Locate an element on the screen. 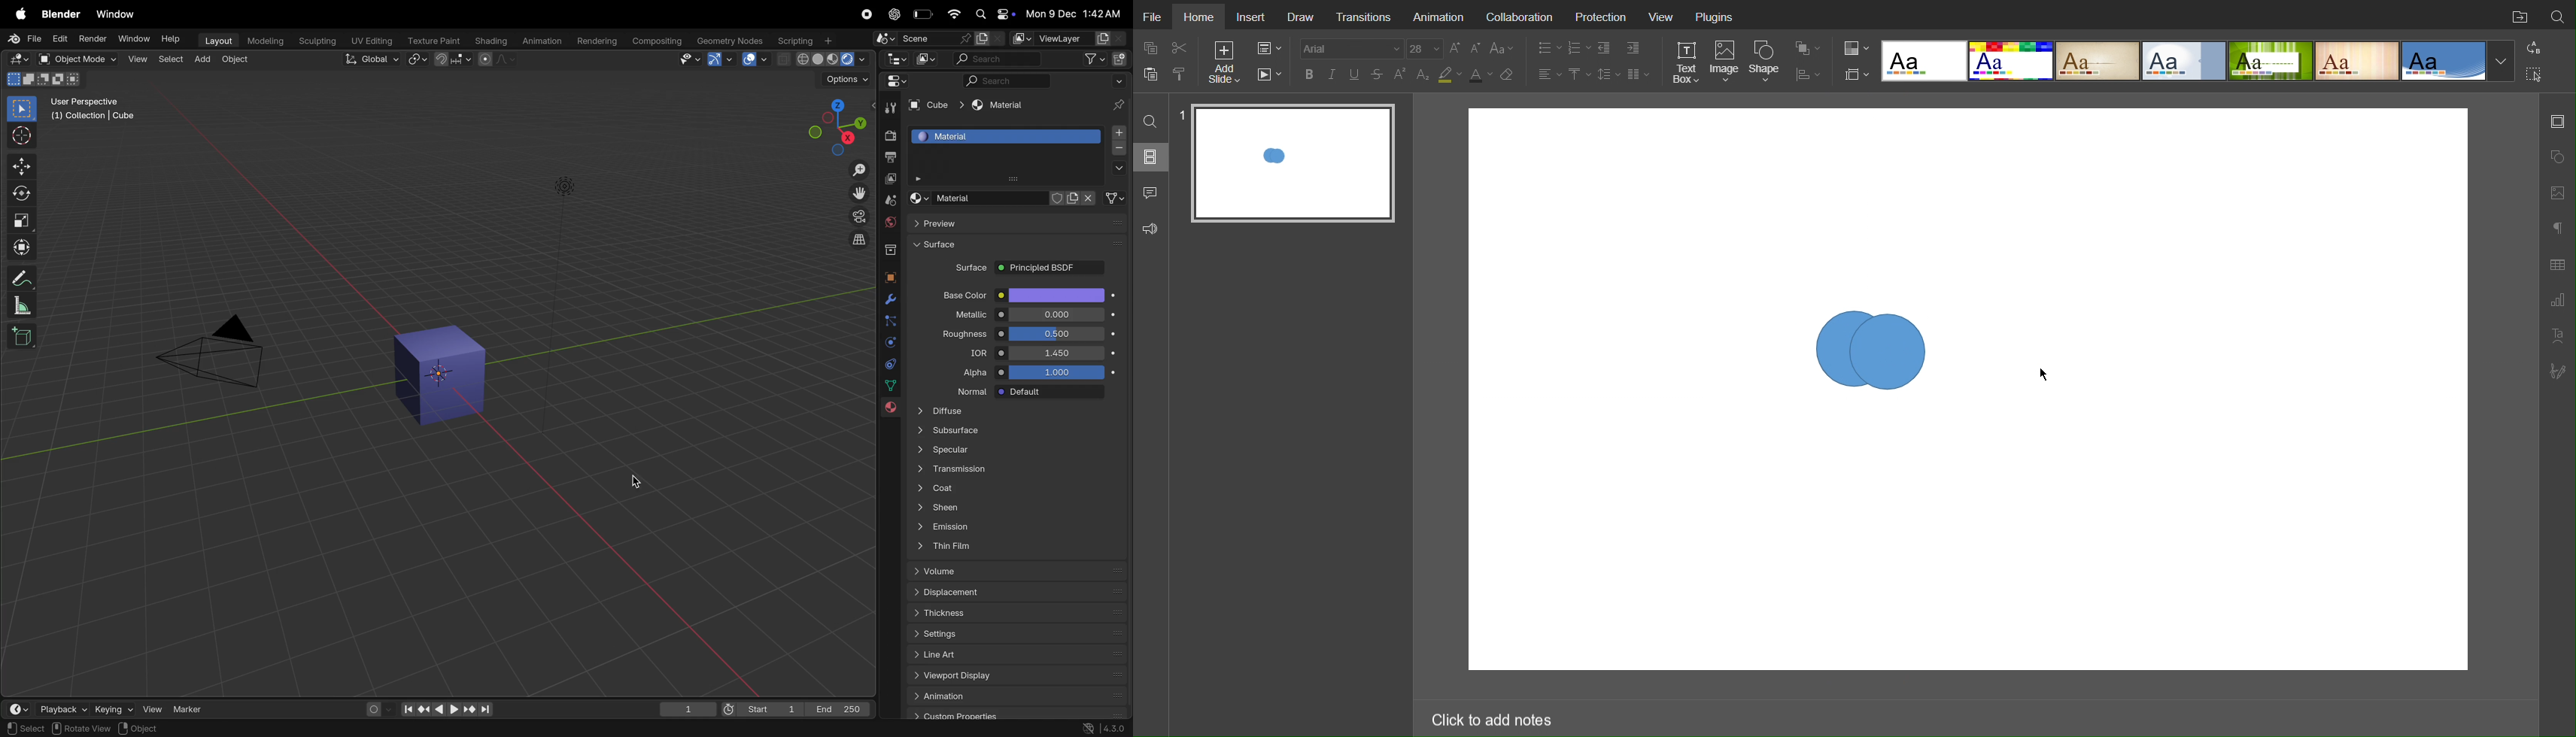  custom properties is located at coordinates (1013, 714).